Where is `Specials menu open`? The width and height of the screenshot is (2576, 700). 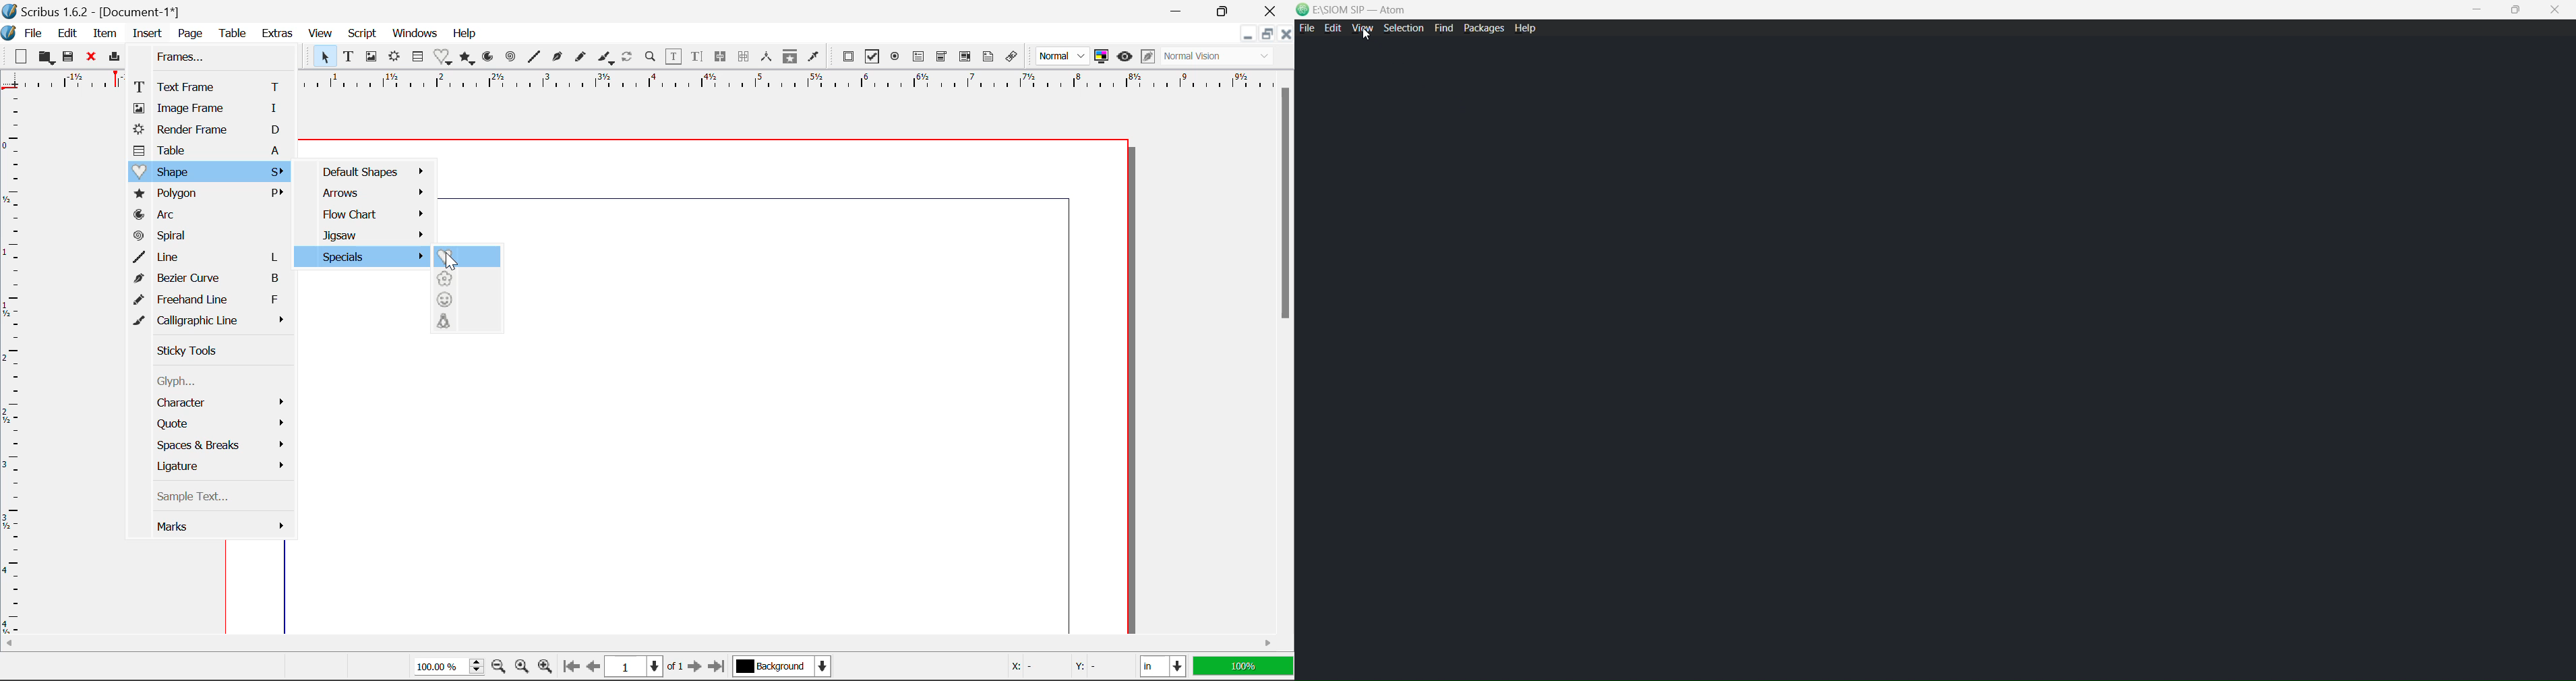
Specials menu open is located at coordinates (363, 256).